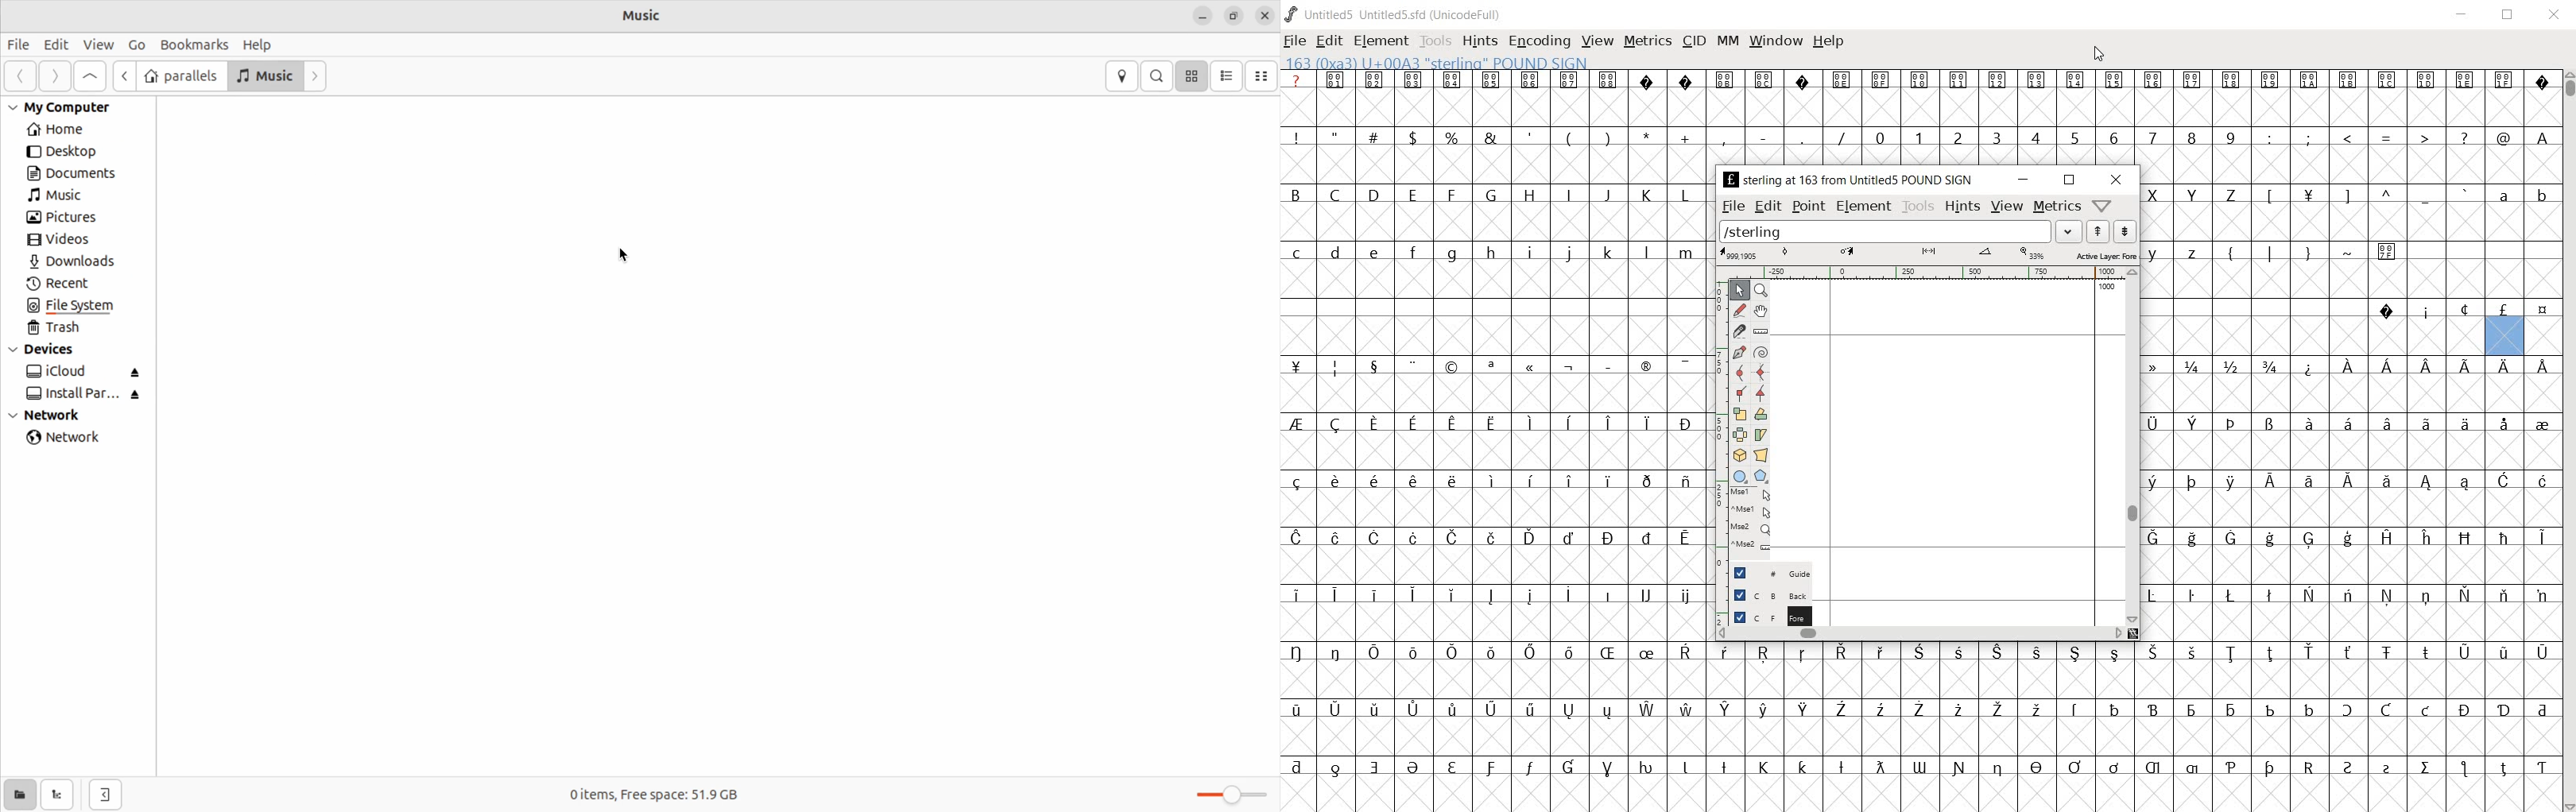 This screenshot has height=812, width=2576. I want to click on Symbol, so click(1803, 654).